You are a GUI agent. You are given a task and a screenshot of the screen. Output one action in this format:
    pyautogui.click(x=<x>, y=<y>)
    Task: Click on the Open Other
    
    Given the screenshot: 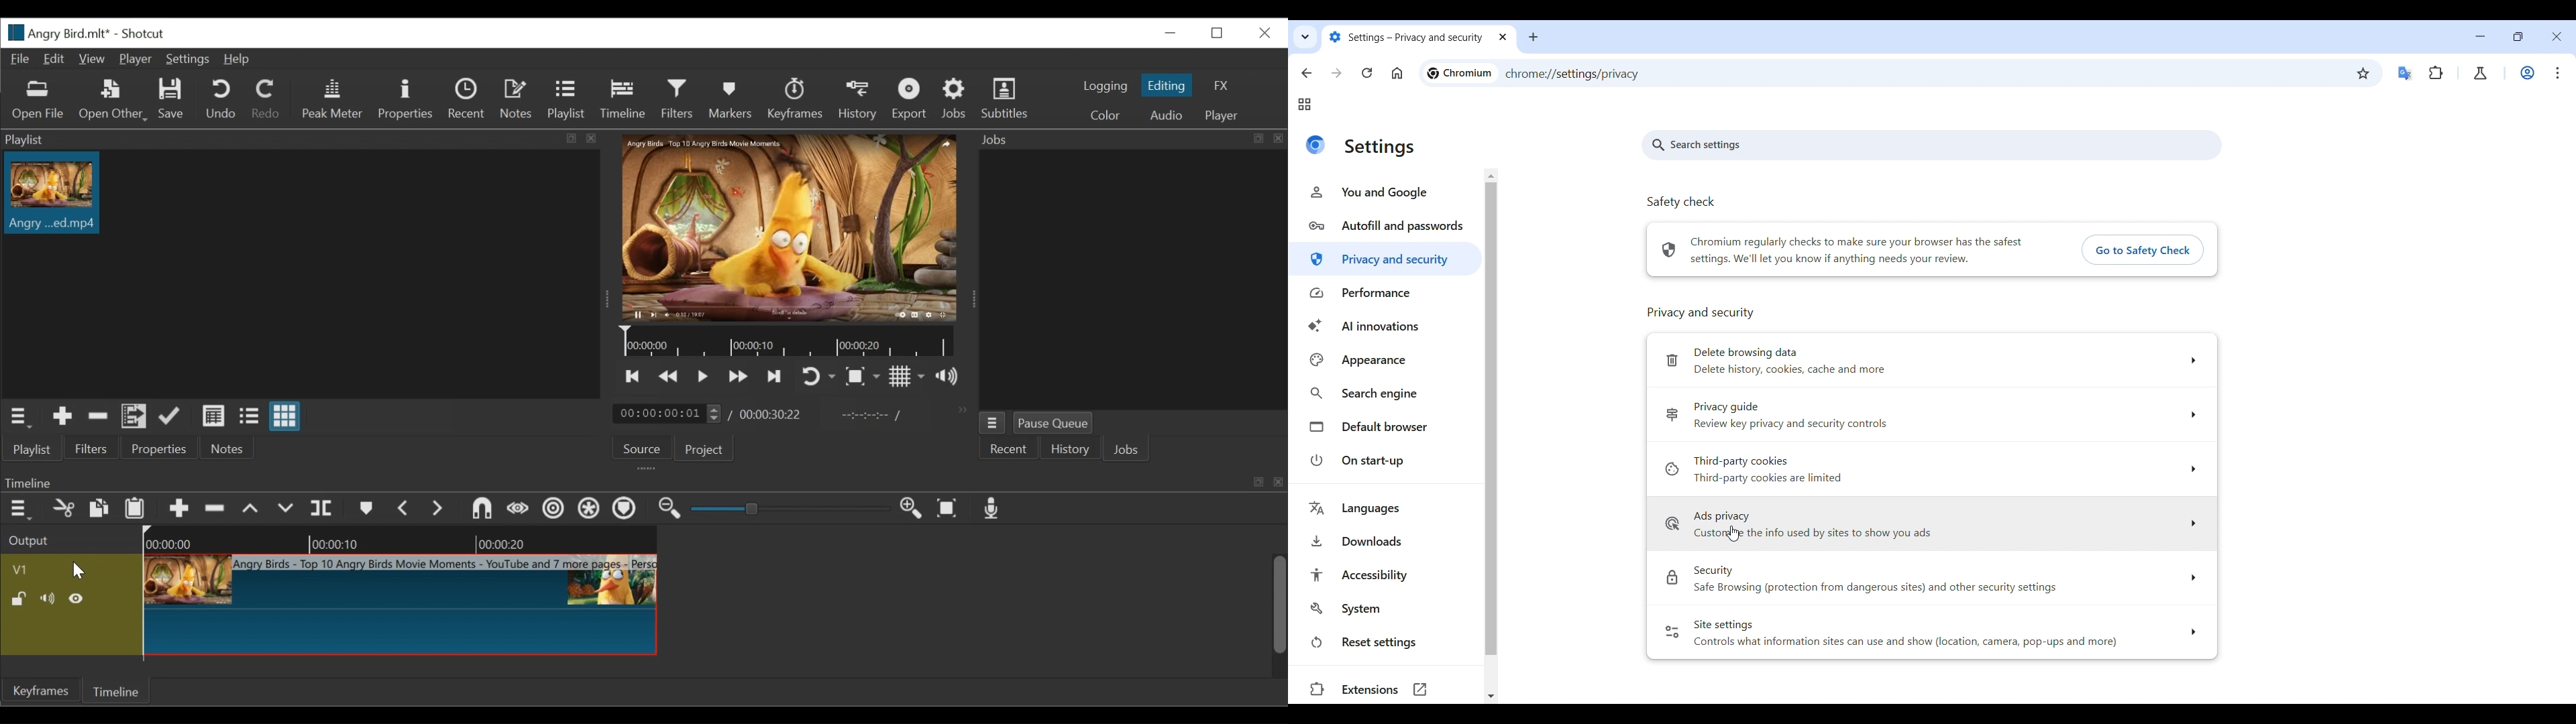 What is the action you would take?
    pyautogui.click(x=111, y=101)
    